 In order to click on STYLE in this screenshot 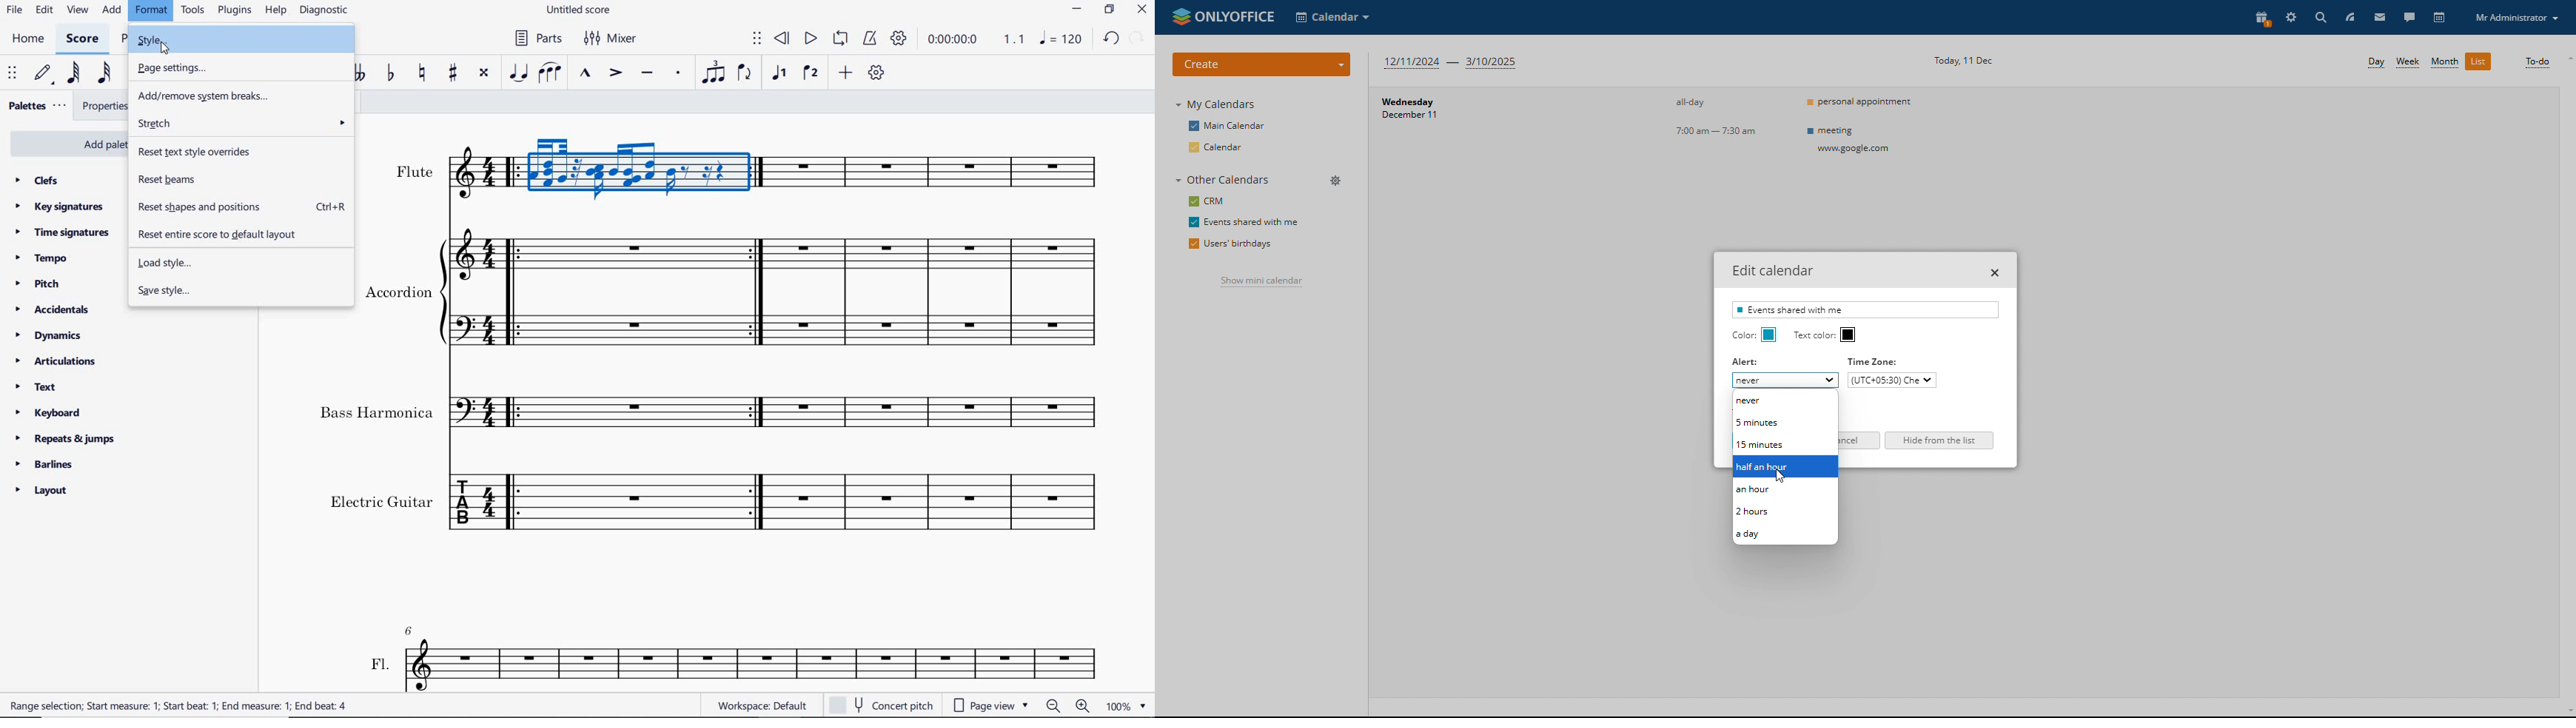, I will do `click(243, 41)`.